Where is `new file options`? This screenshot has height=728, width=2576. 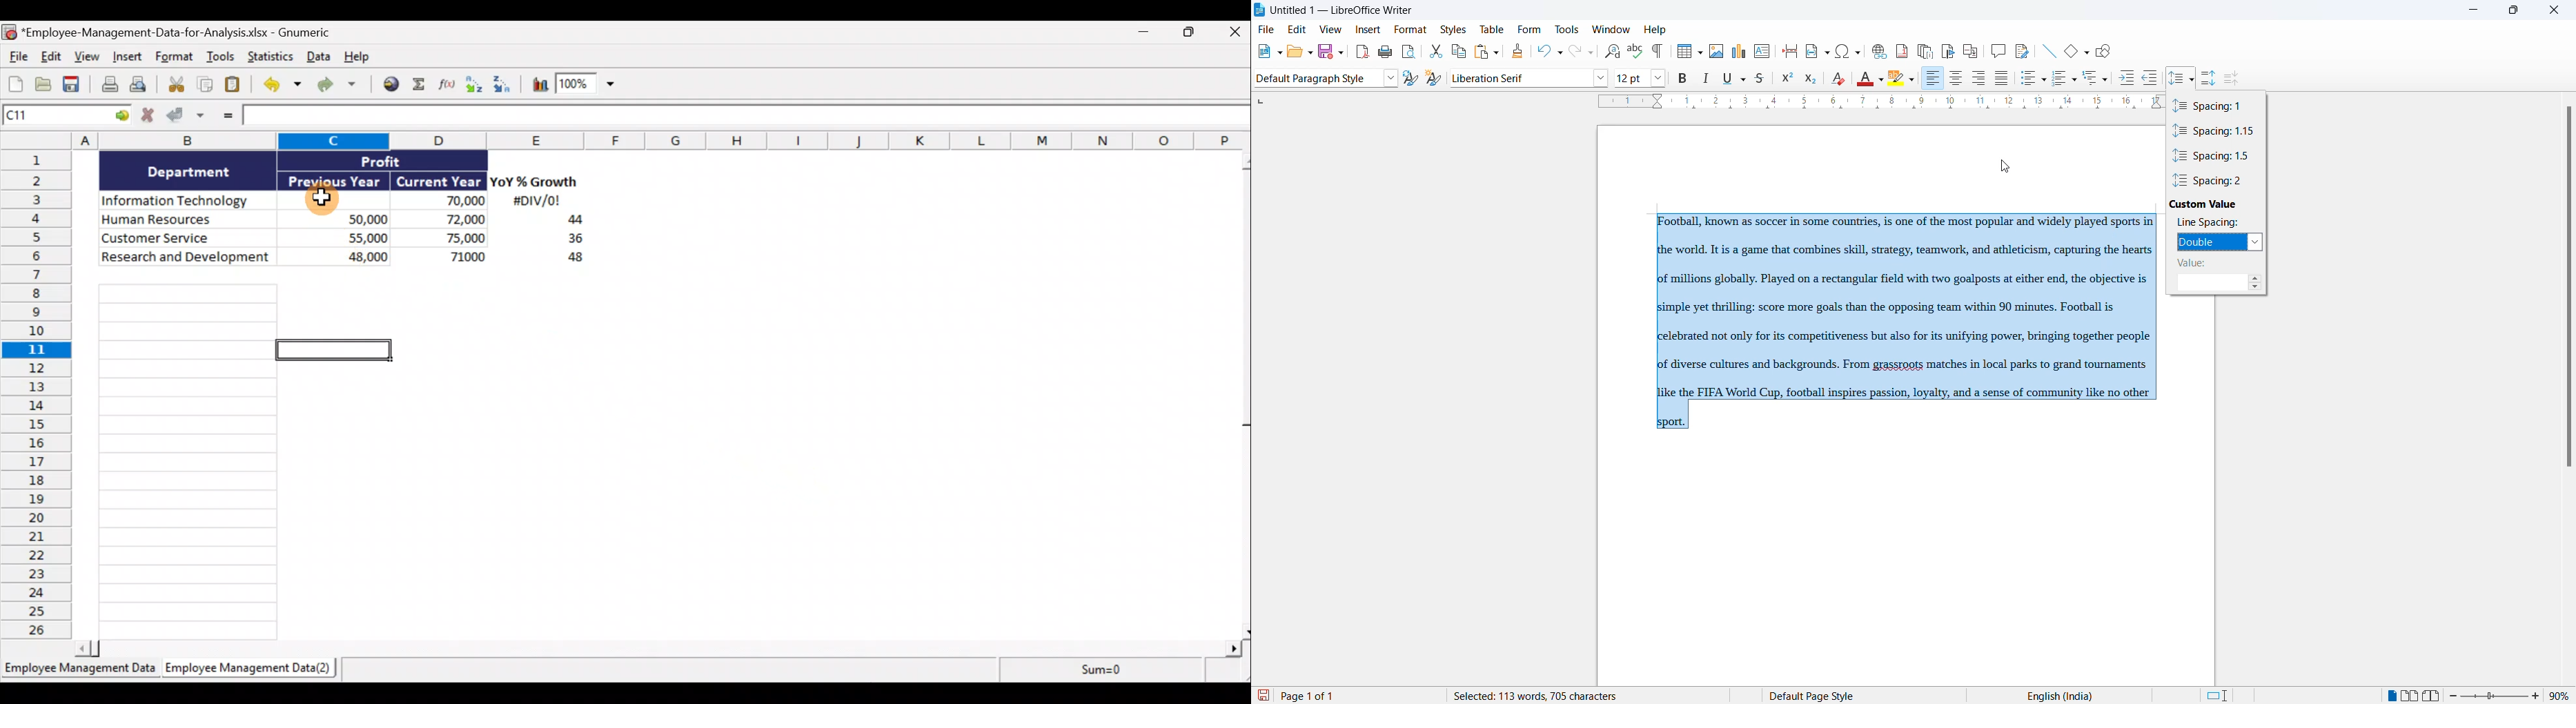 new file options is located at coordinates (1277, 51).